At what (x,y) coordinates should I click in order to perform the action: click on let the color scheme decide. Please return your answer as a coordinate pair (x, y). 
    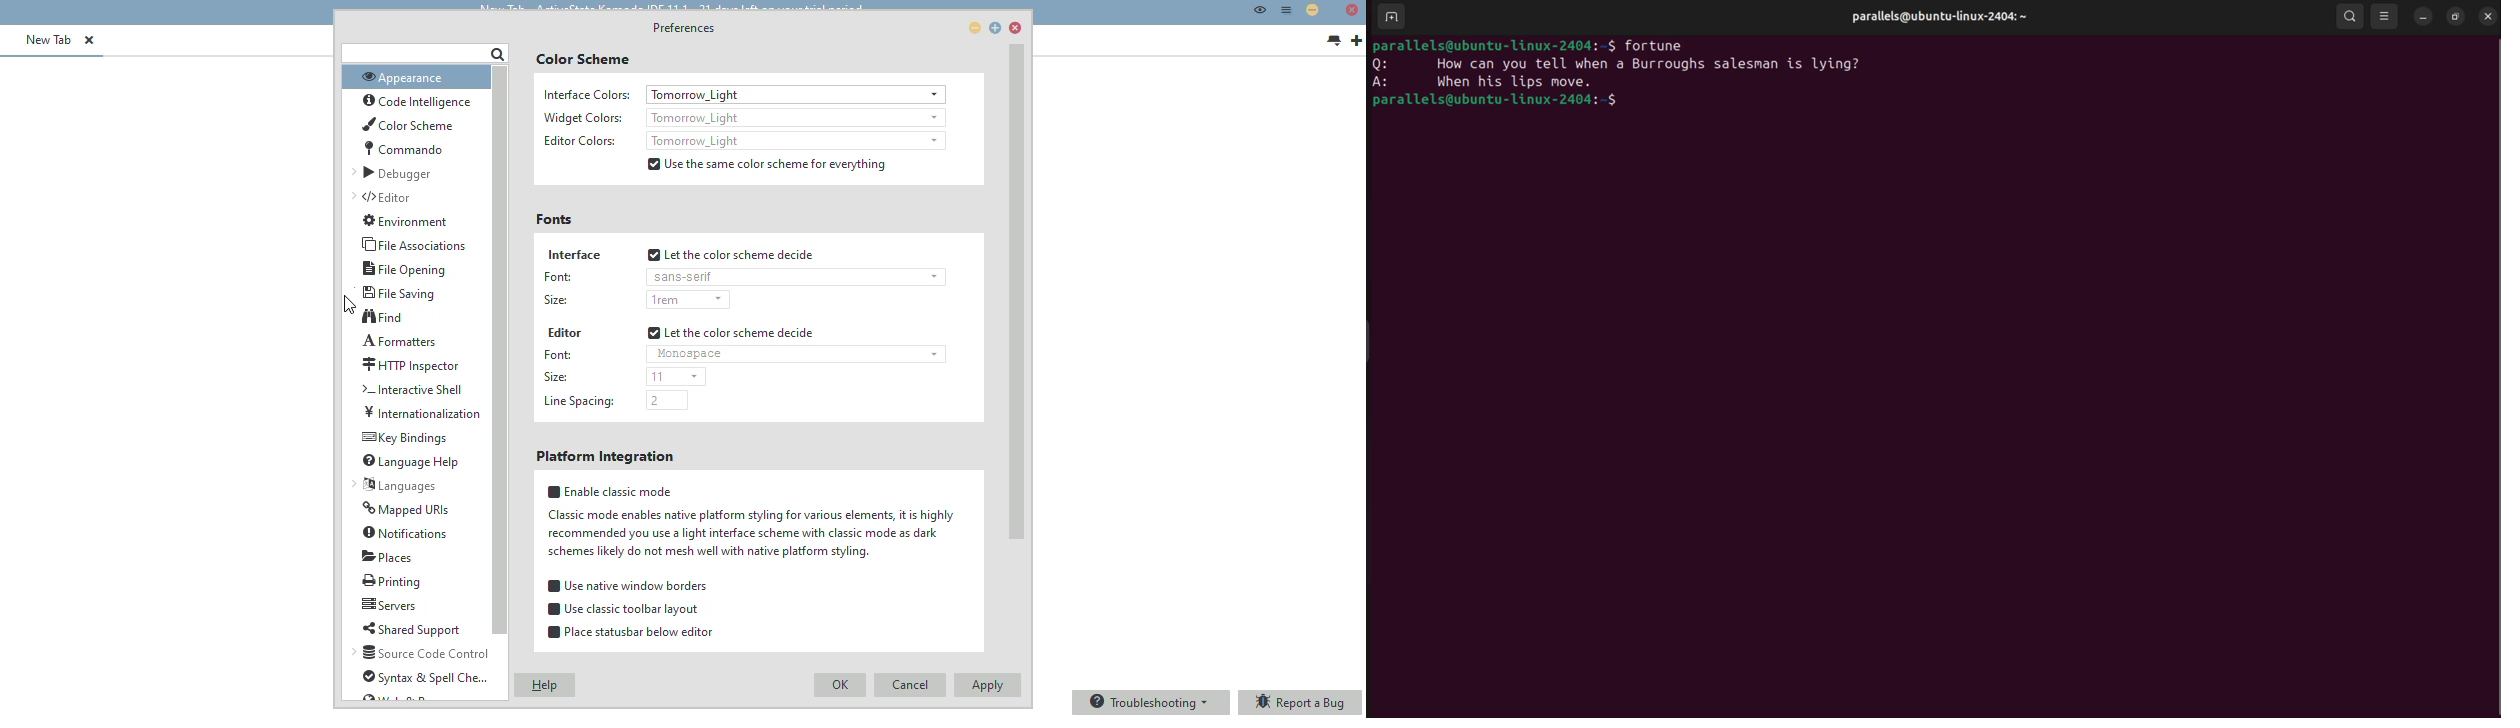
    Looking at the image, I should click on (732, 254).